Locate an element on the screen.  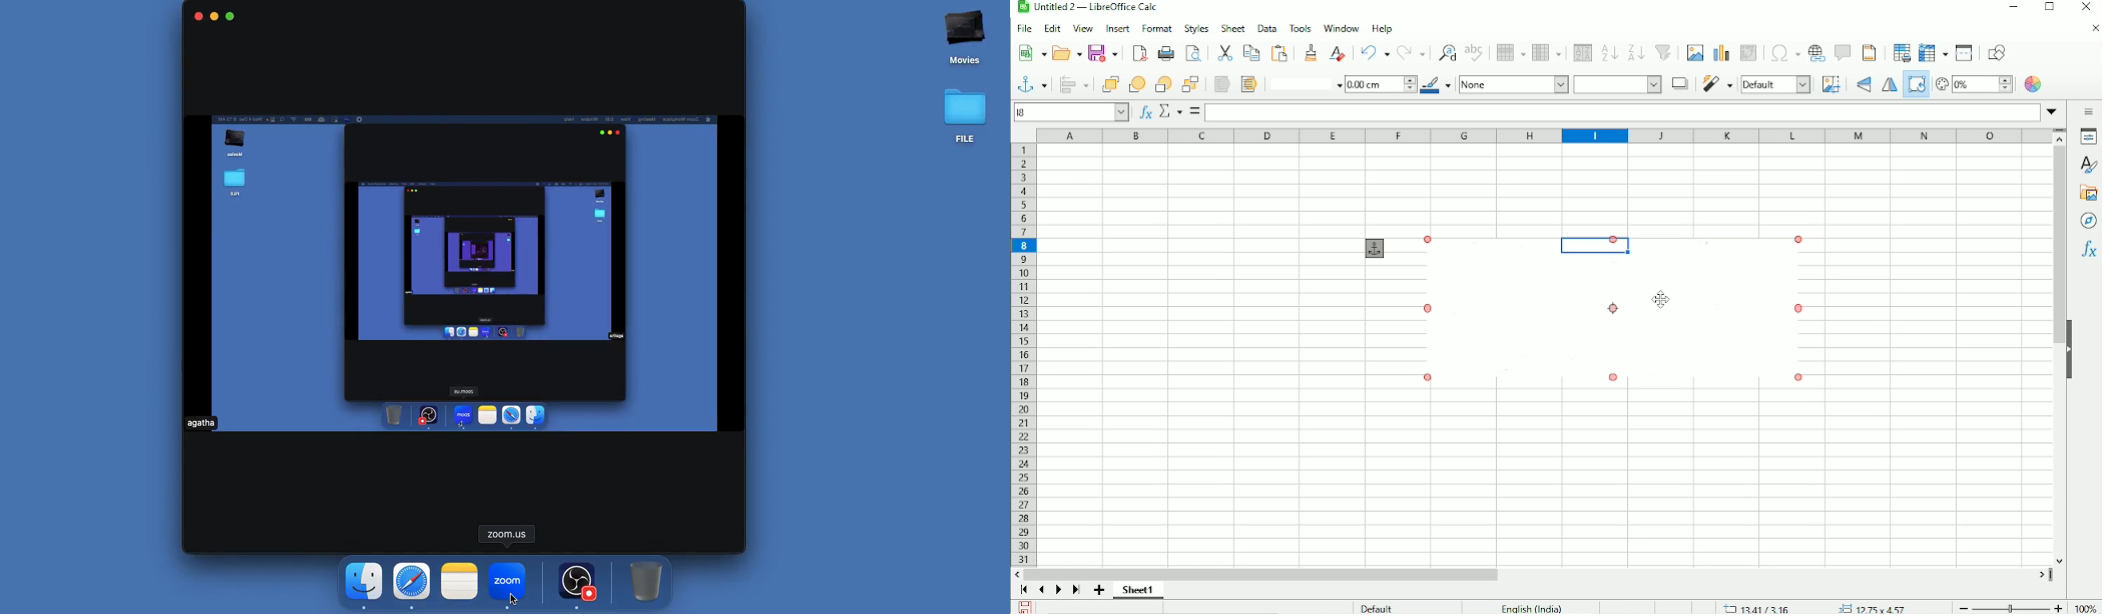
Hide is located at coordinates (2071, 348).